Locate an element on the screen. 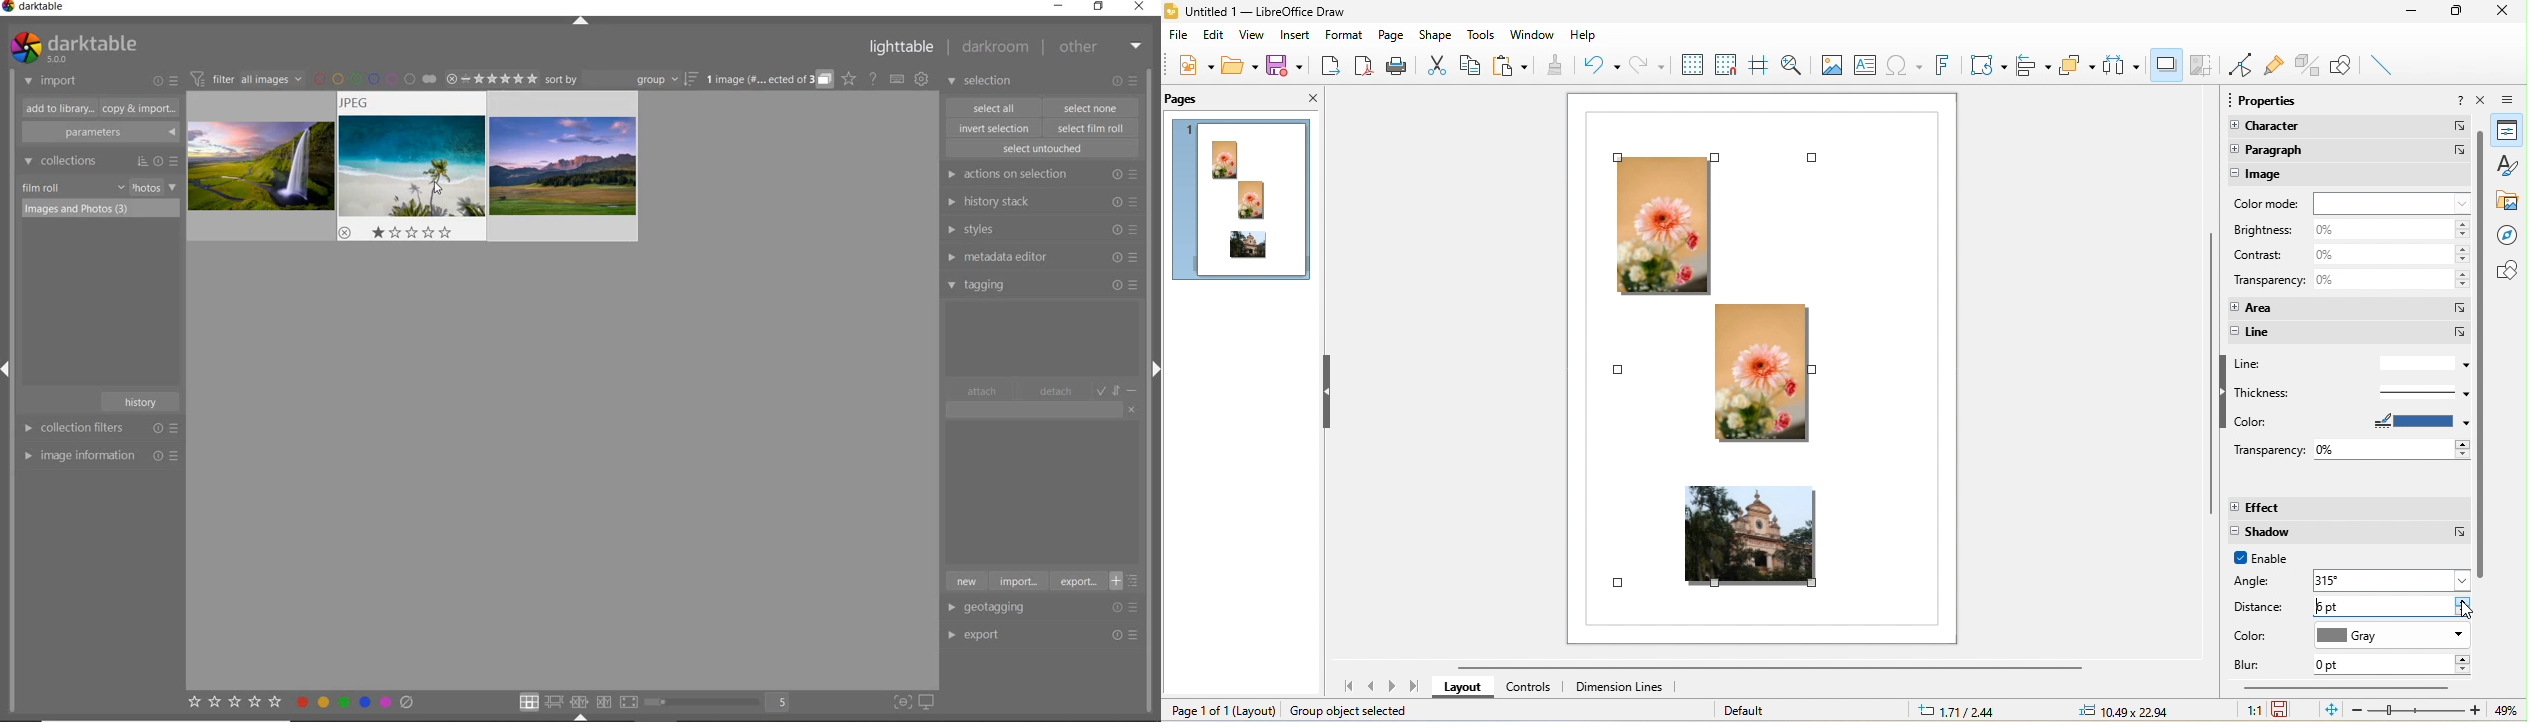 The image size is (2548, 728). Options is located at coordinates (1130, 607).